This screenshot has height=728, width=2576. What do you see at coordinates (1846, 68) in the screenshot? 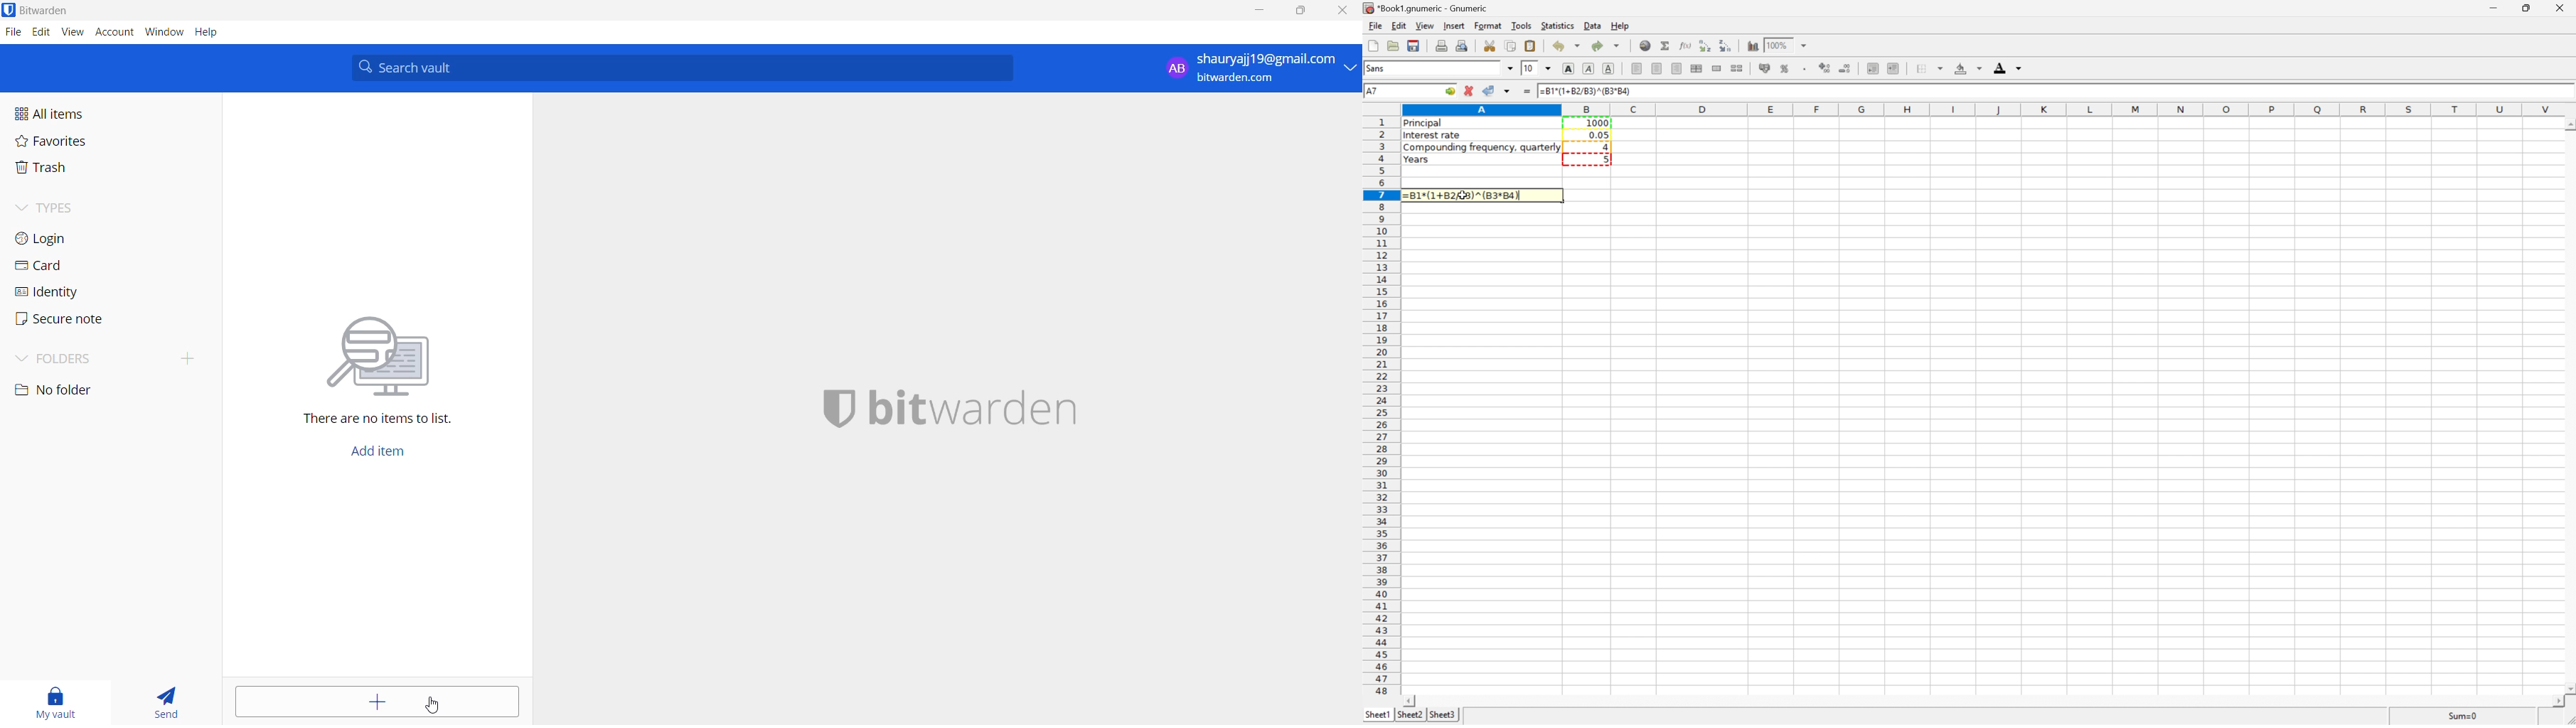
I see `decrease number of decimals displayed` at bounding box center [1846, 68].